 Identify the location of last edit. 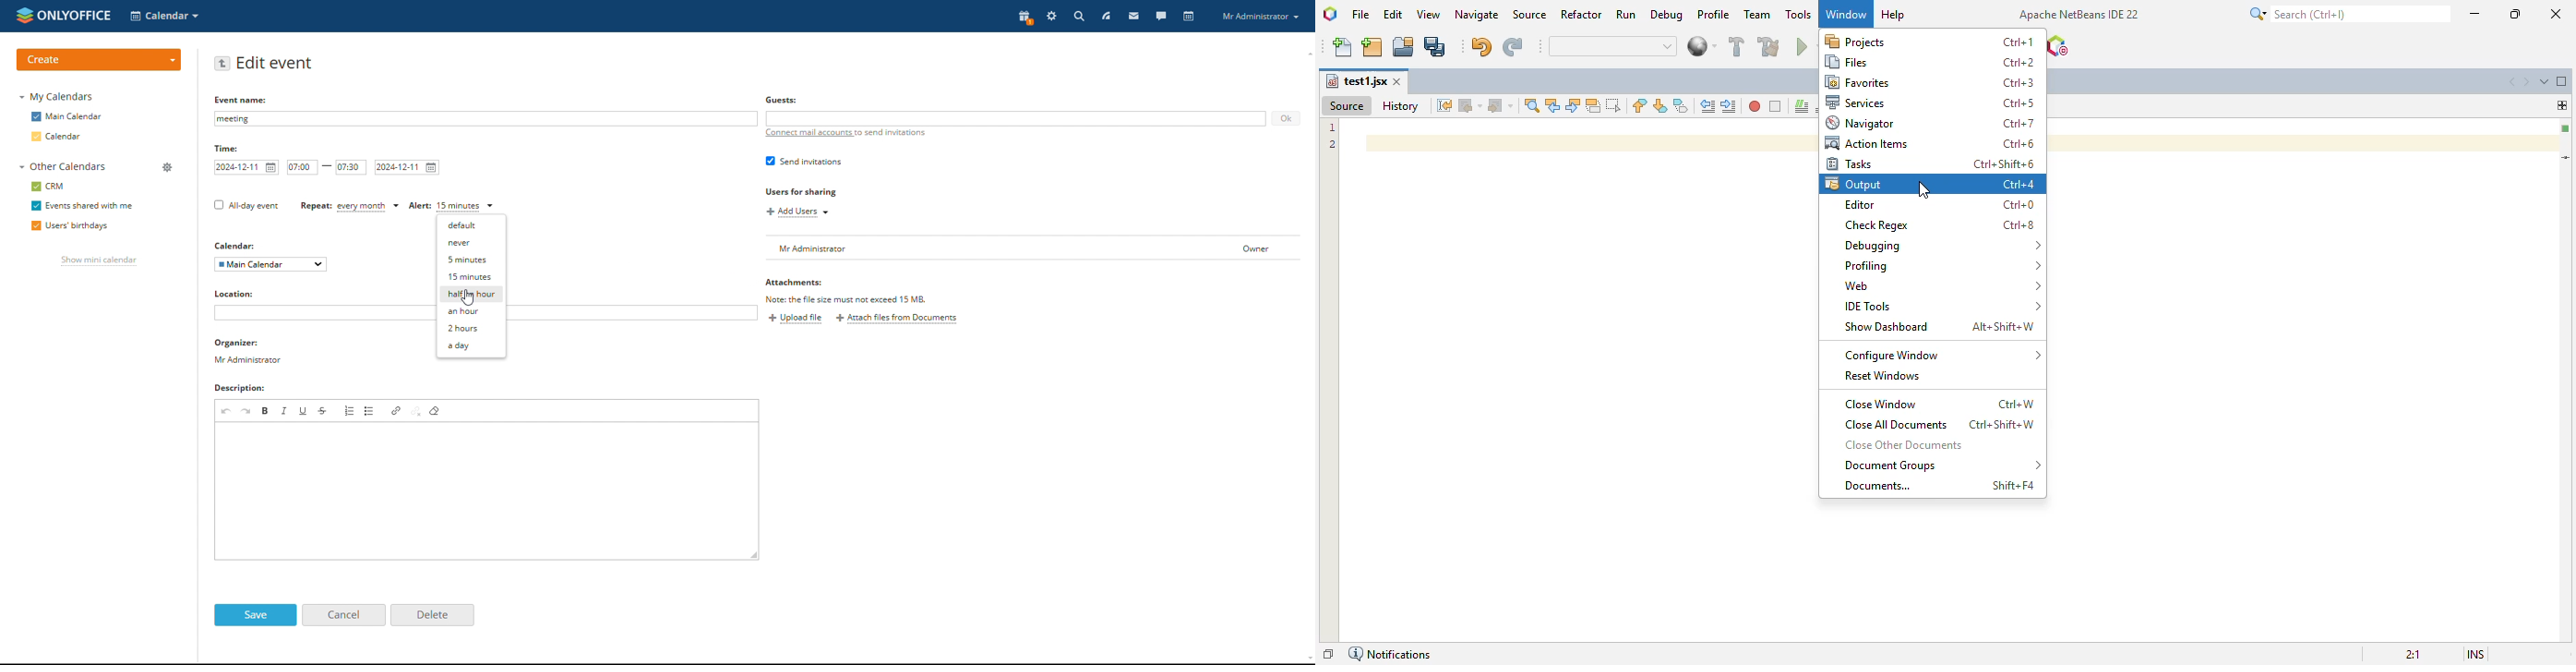
(1445, 105).